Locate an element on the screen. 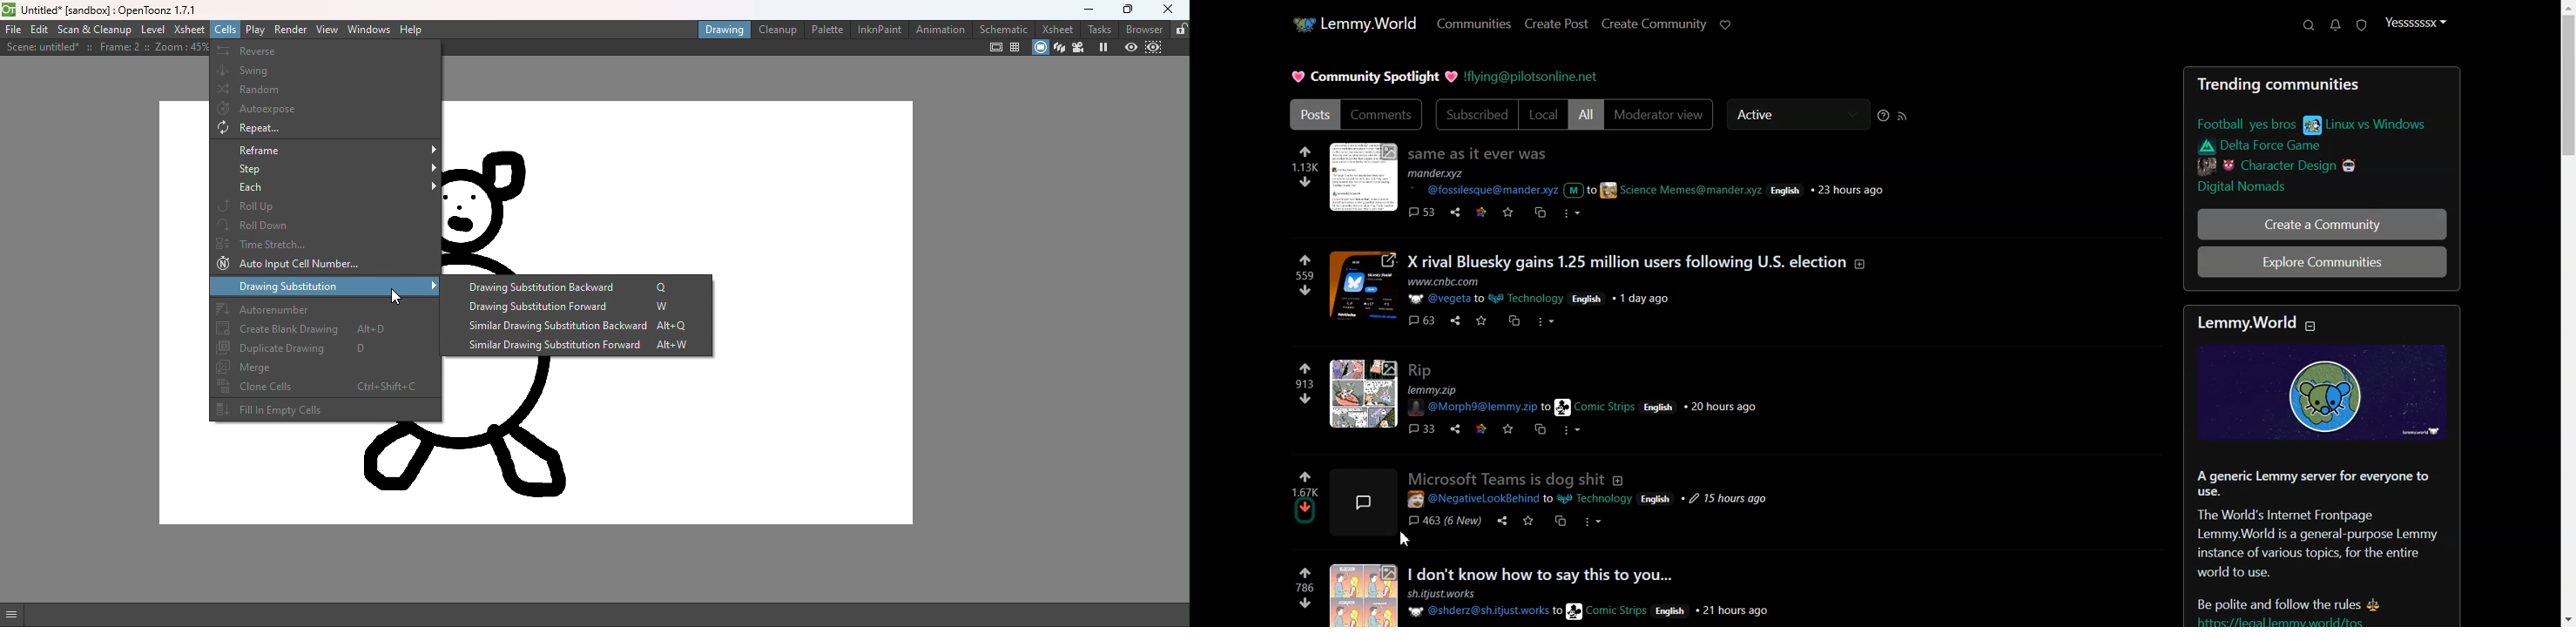 This screenshot has height=644, width=2576. cs is located at coordinates (1515, 321).